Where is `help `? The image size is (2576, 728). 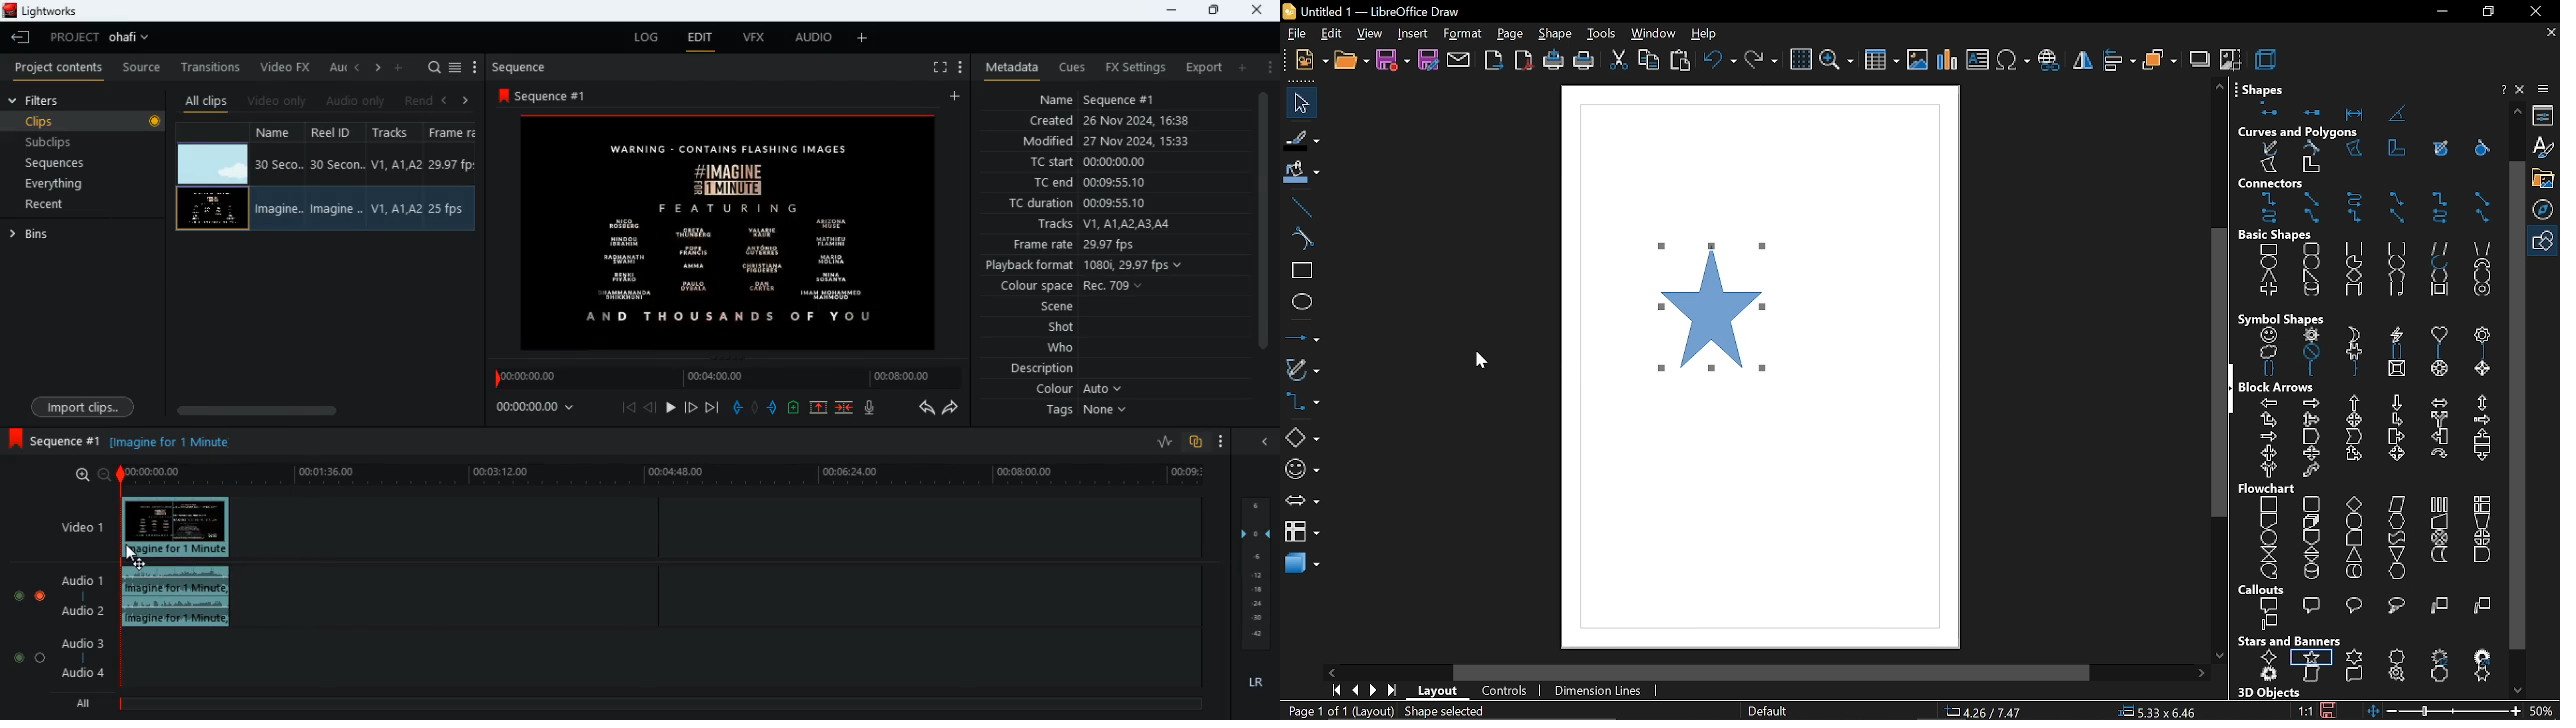 help  is located at coordinates (2502, 89).